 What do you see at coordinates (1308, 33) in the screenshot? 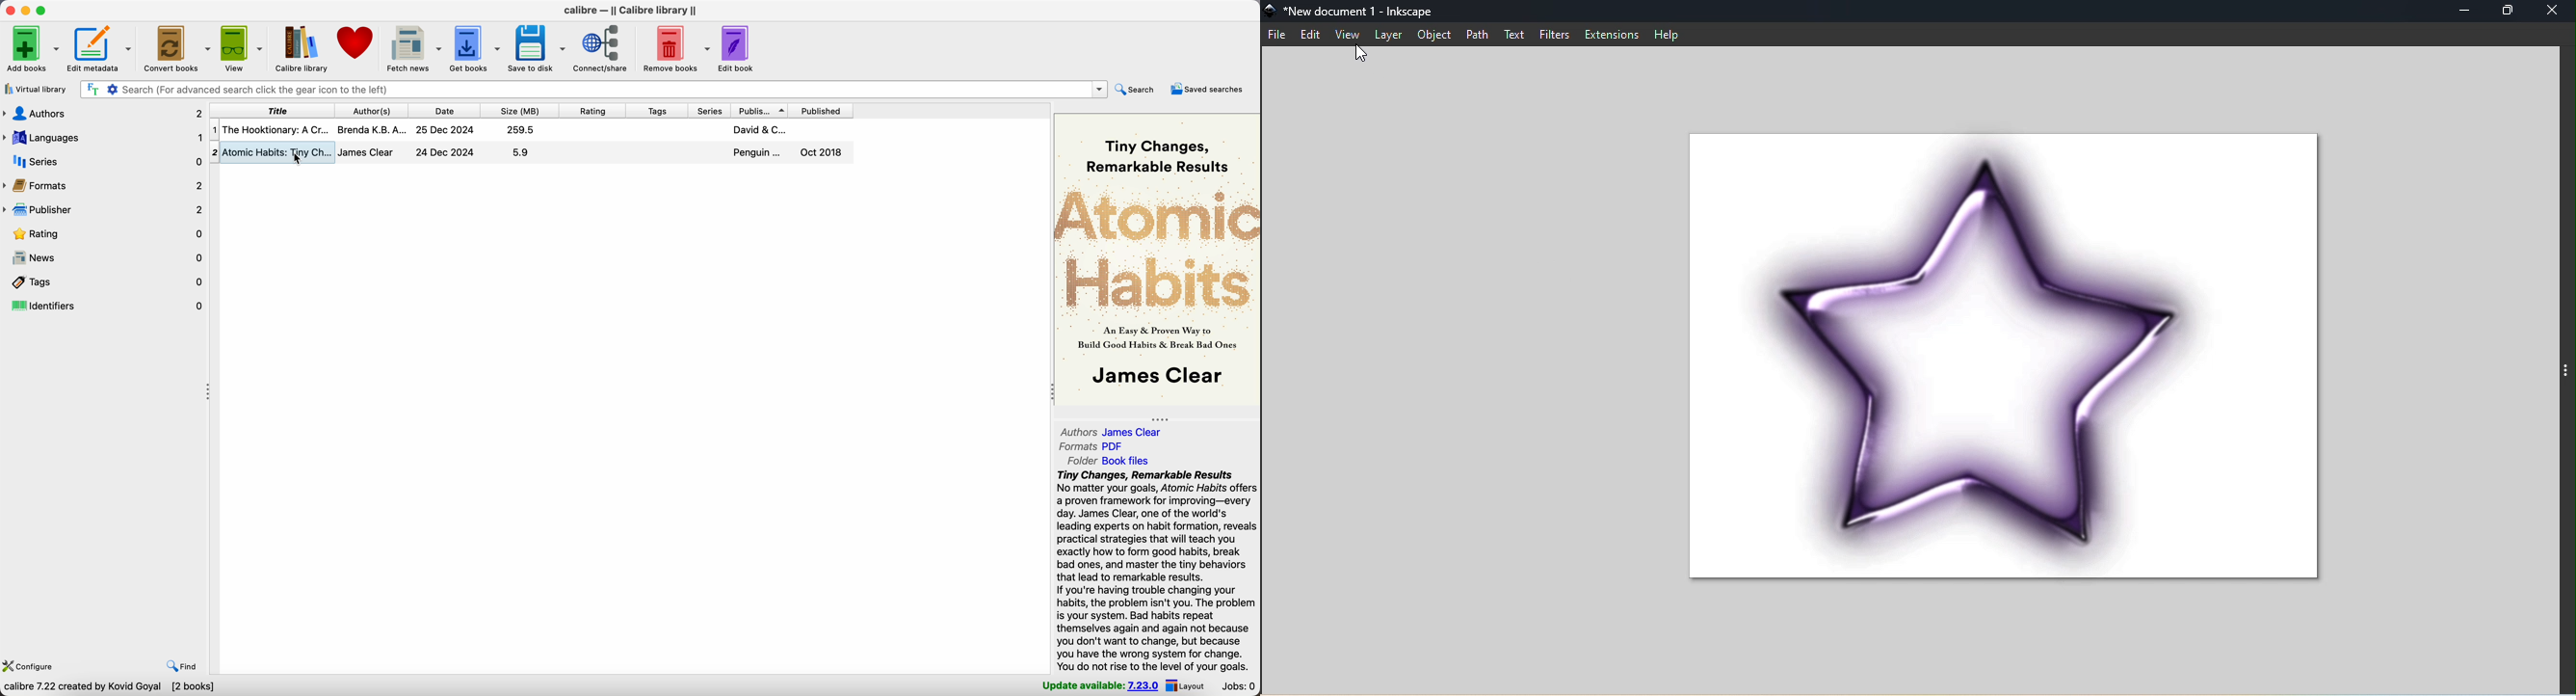
I see `Edit` at bounding box center [1308, 33].